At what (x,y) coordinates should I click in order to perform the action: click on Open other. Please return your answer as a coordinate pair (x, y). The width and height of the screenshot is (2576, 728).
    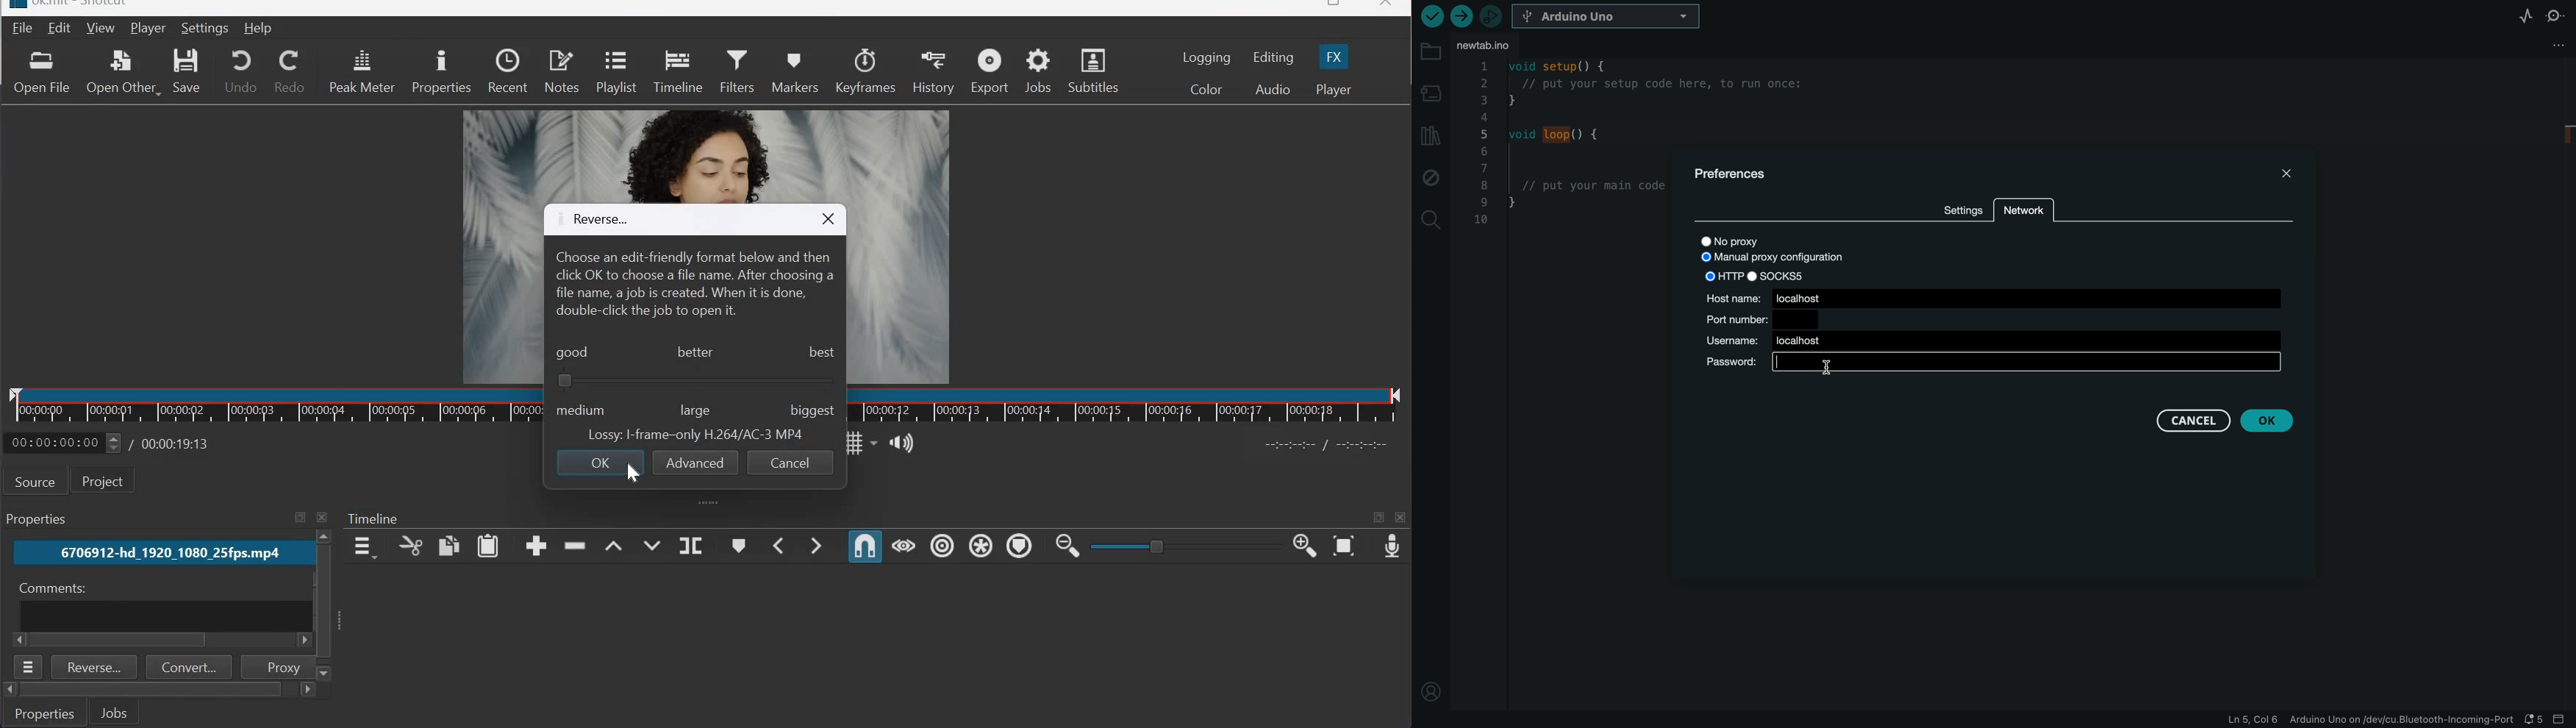
    Looking at the image, I should click on (123, 70).